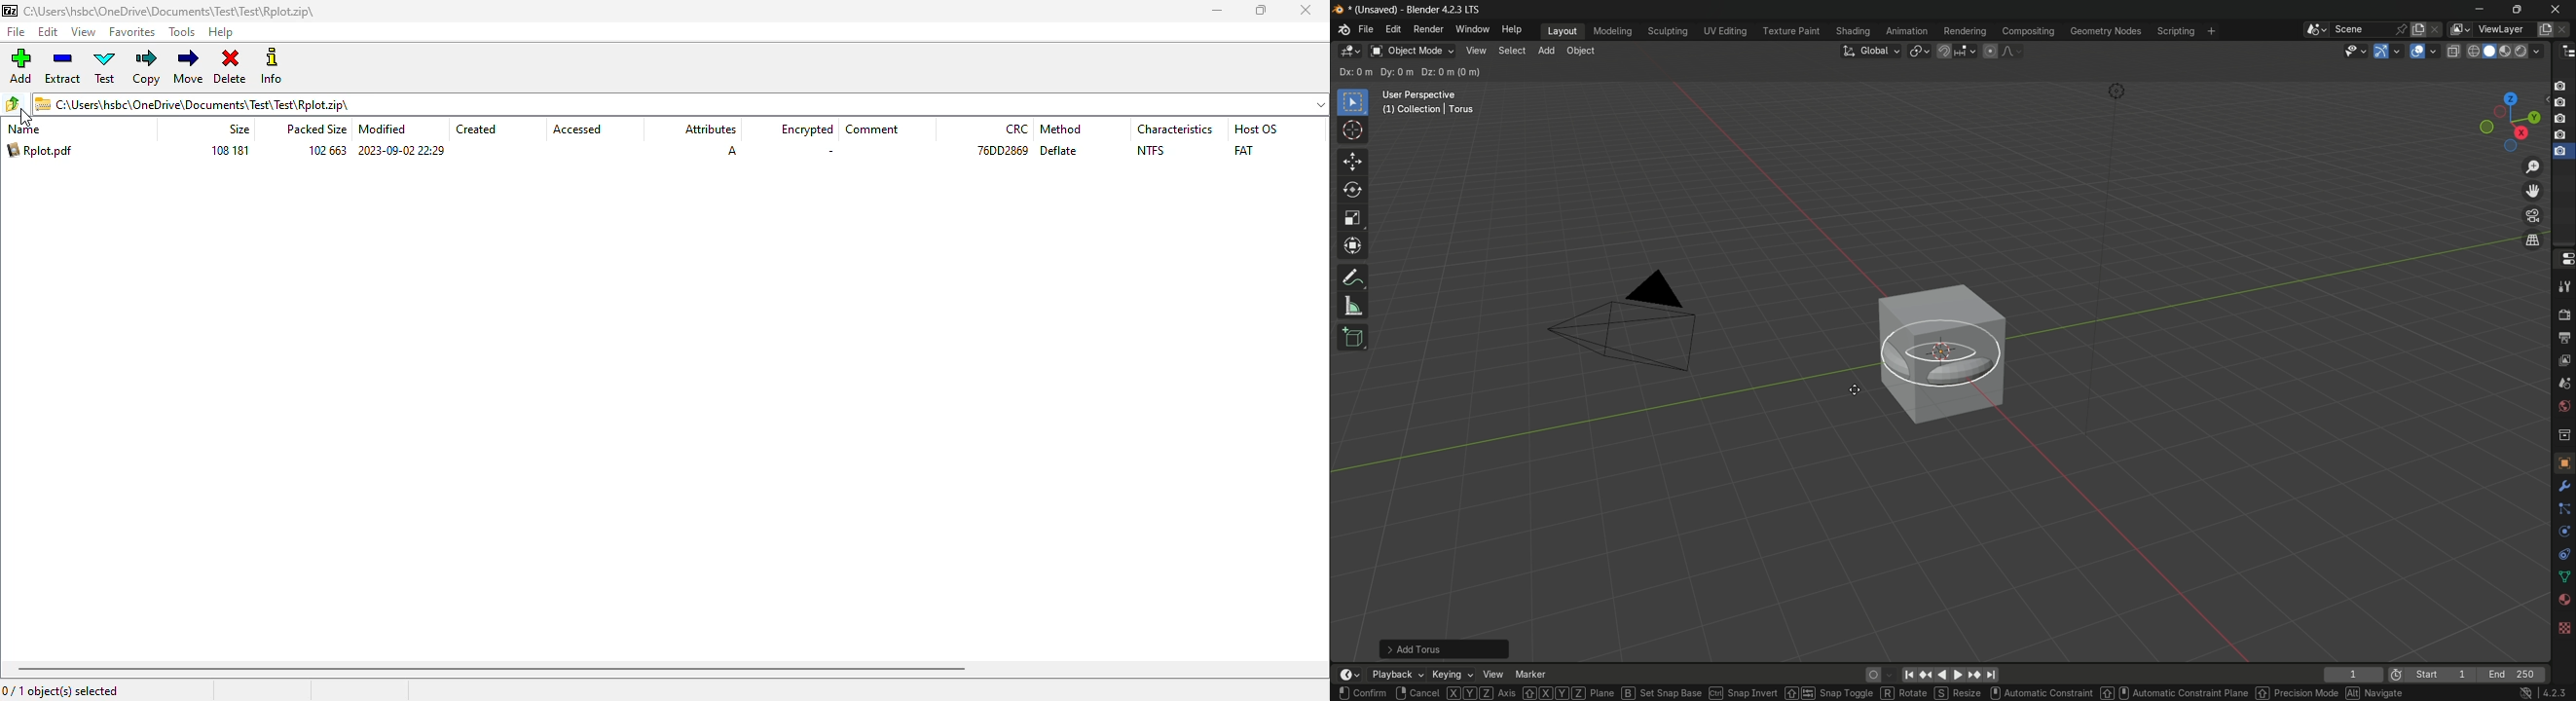 The image size is (2576, 728). What do you see at coordinates (1305, 10) in the screenshot?
I see `close` at bounding box center [1305, 10].